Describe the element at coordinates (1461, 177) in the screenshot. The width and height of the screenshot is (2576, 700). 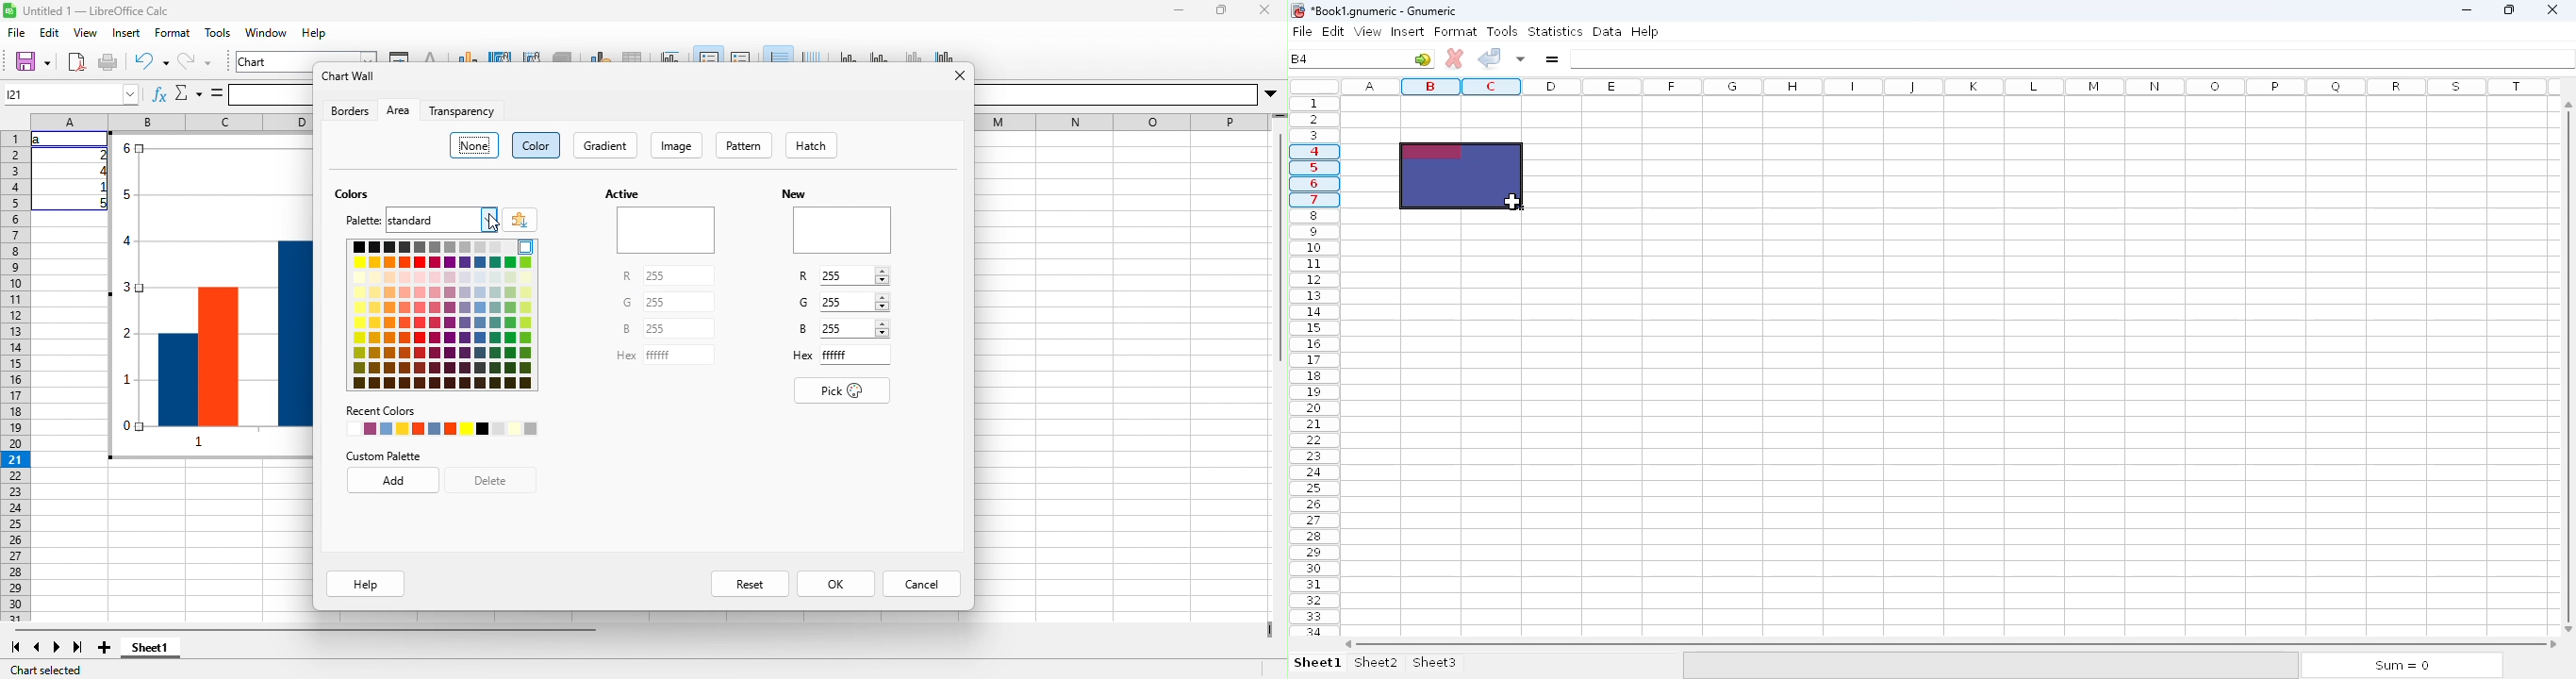
I see `selected cell range` at that location.